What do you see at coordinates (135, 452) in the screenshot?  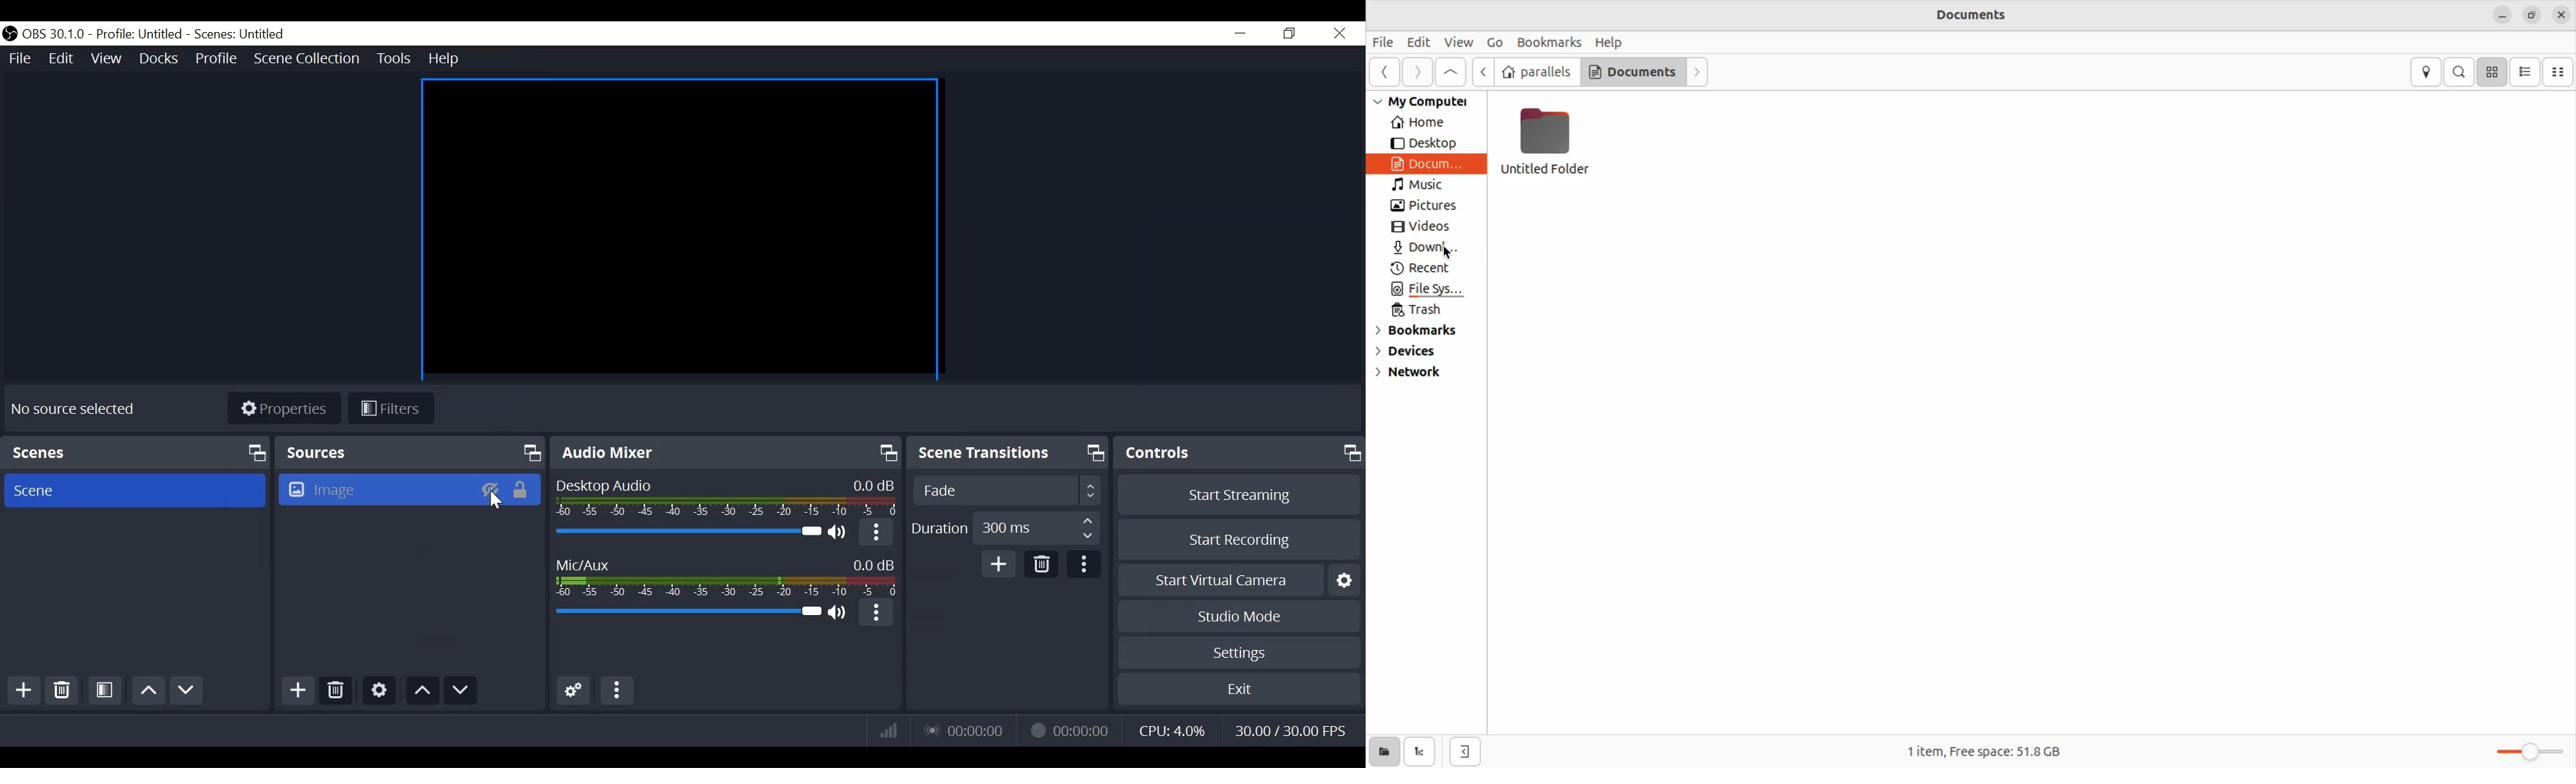 I see `Scenes` at bounding box center [135, 452].